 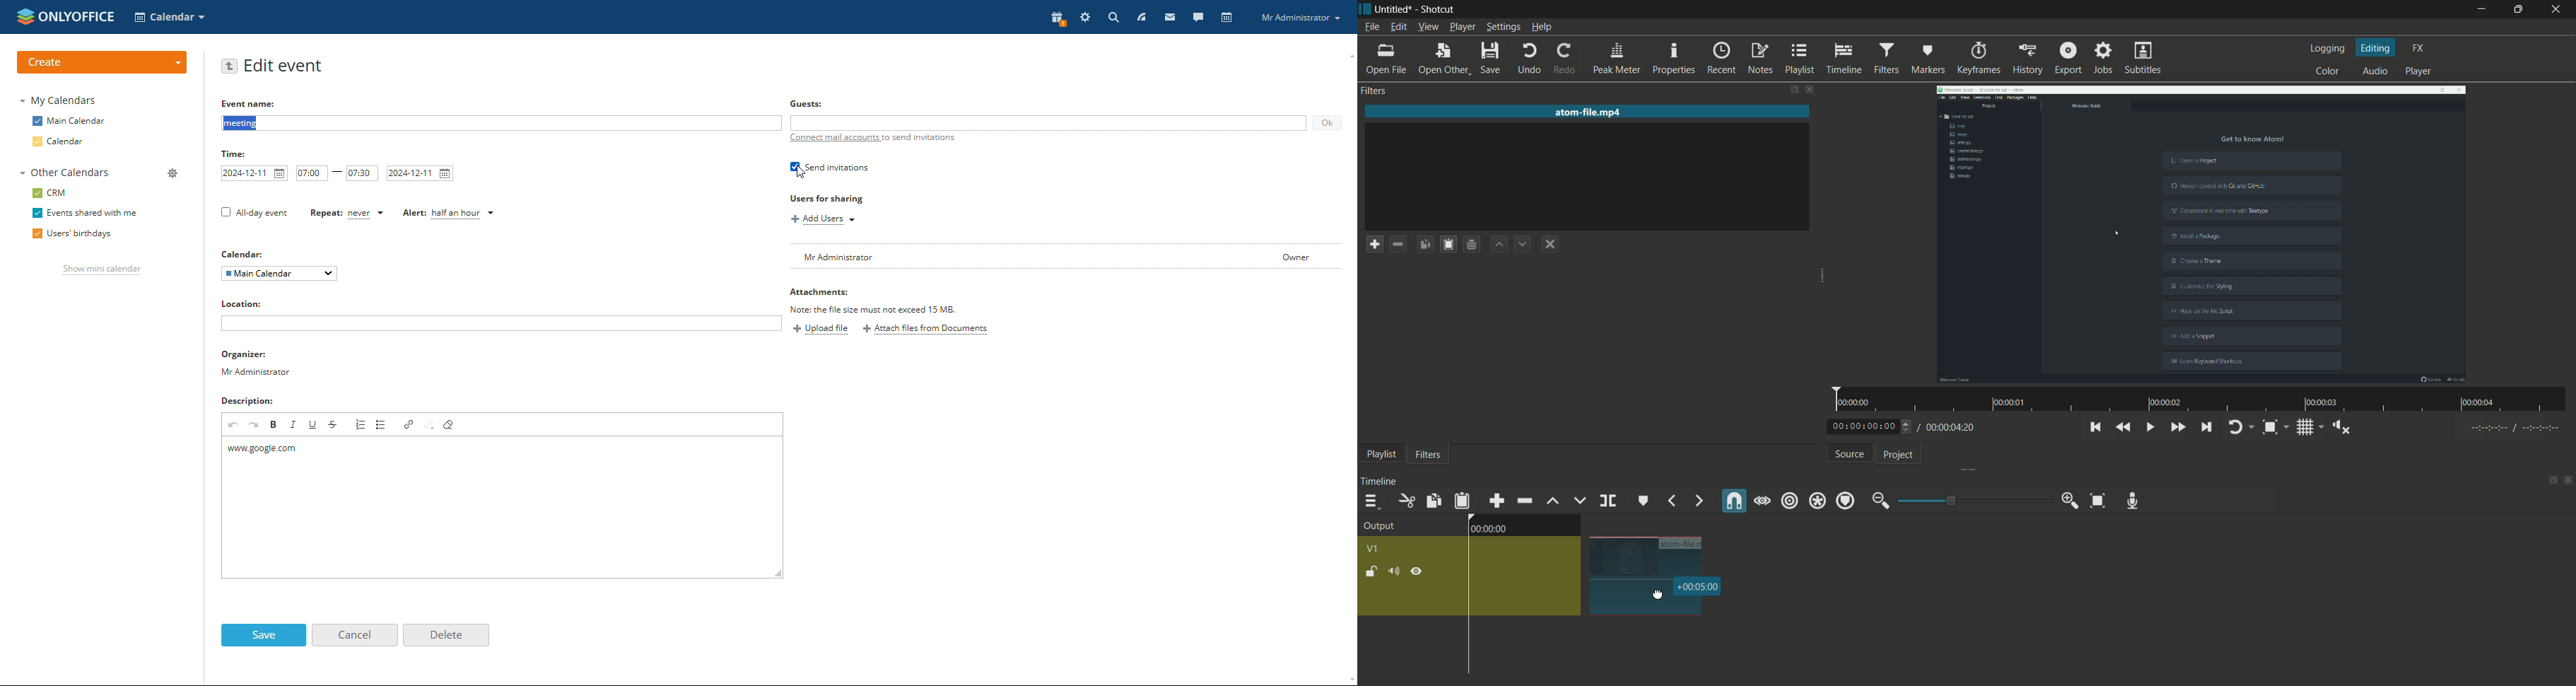 I want to click on history, so click(x=2029, y=57).